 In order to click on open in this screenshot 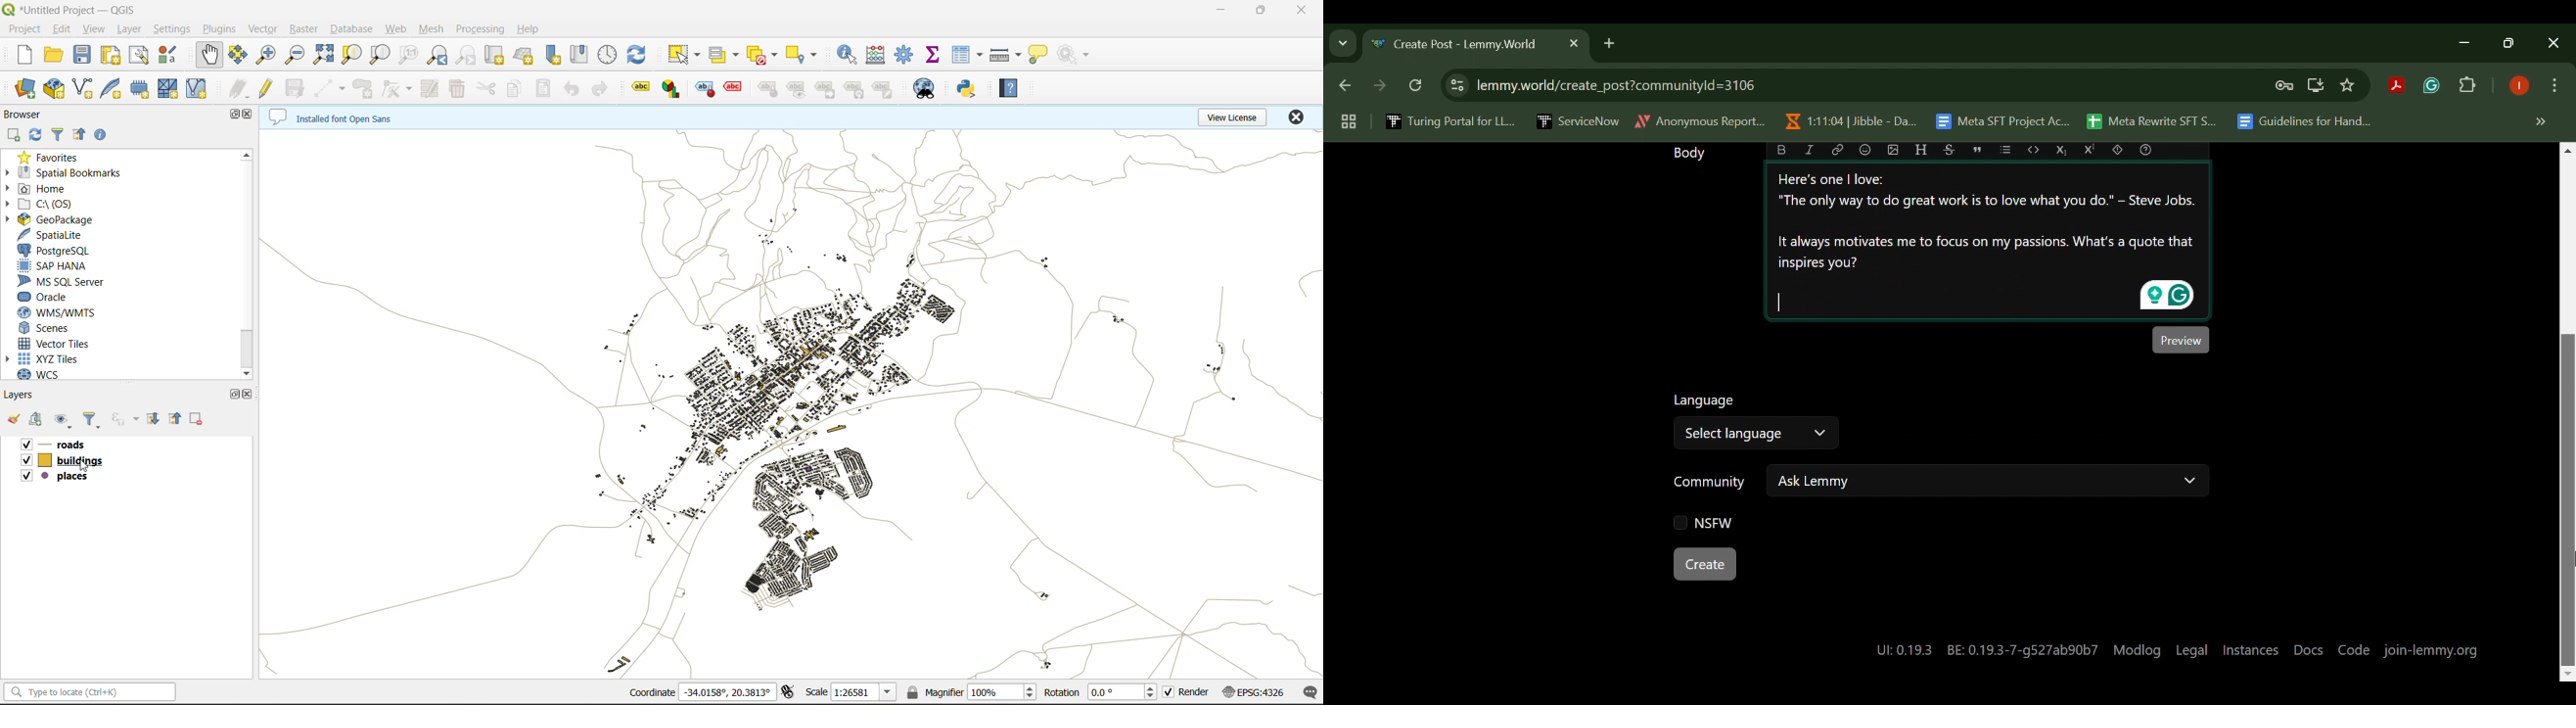, I will do `click(52, 54)`.